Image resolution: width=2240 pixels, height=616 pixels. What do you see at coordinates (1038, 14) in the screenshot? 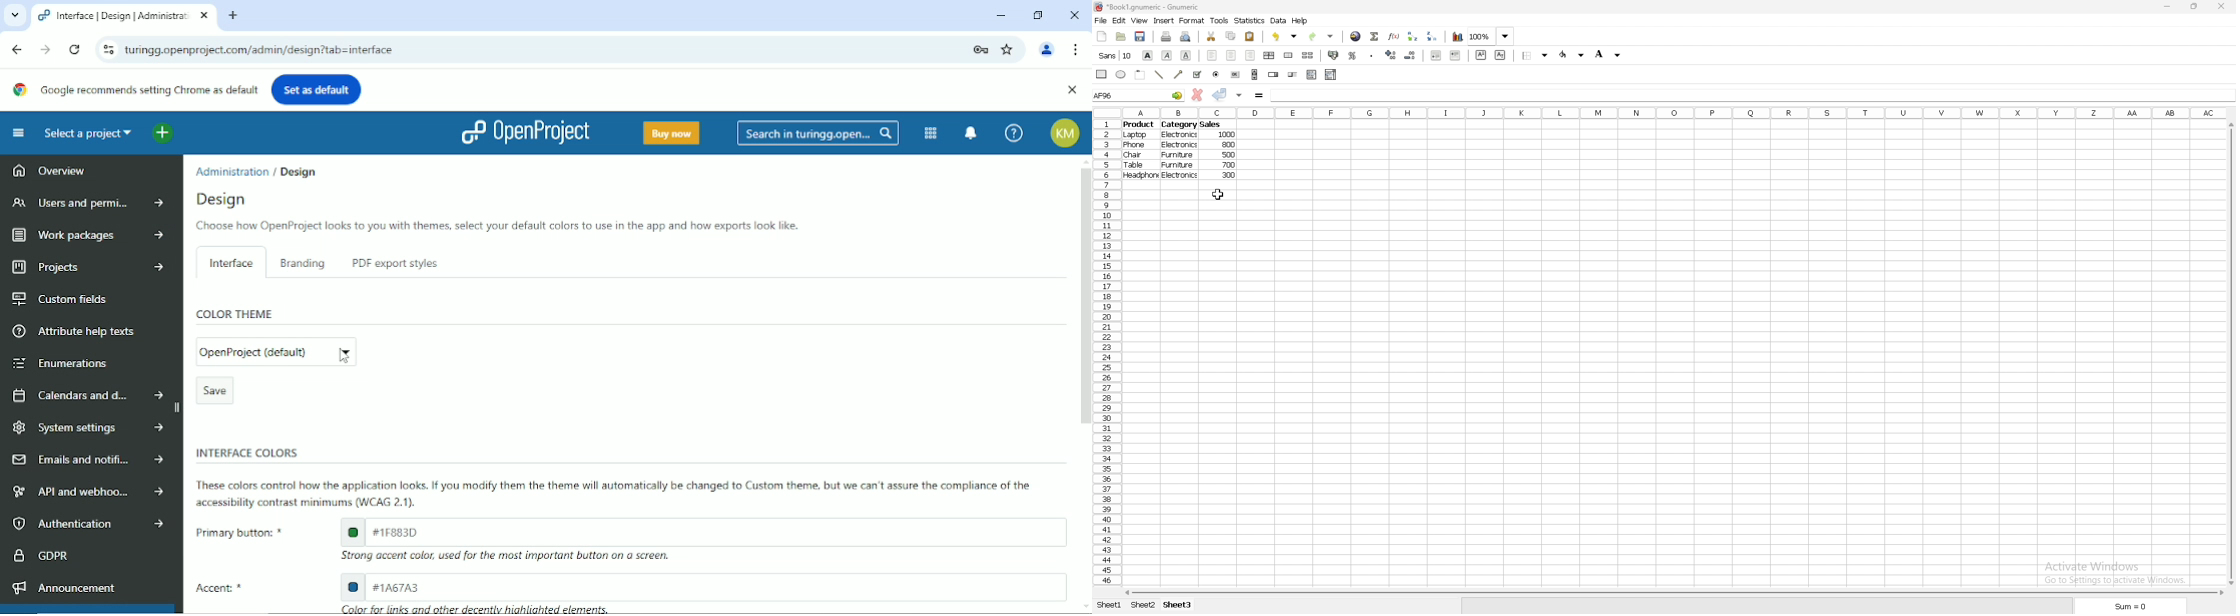
I see `Restore down` at bounding box center [1038, 14].